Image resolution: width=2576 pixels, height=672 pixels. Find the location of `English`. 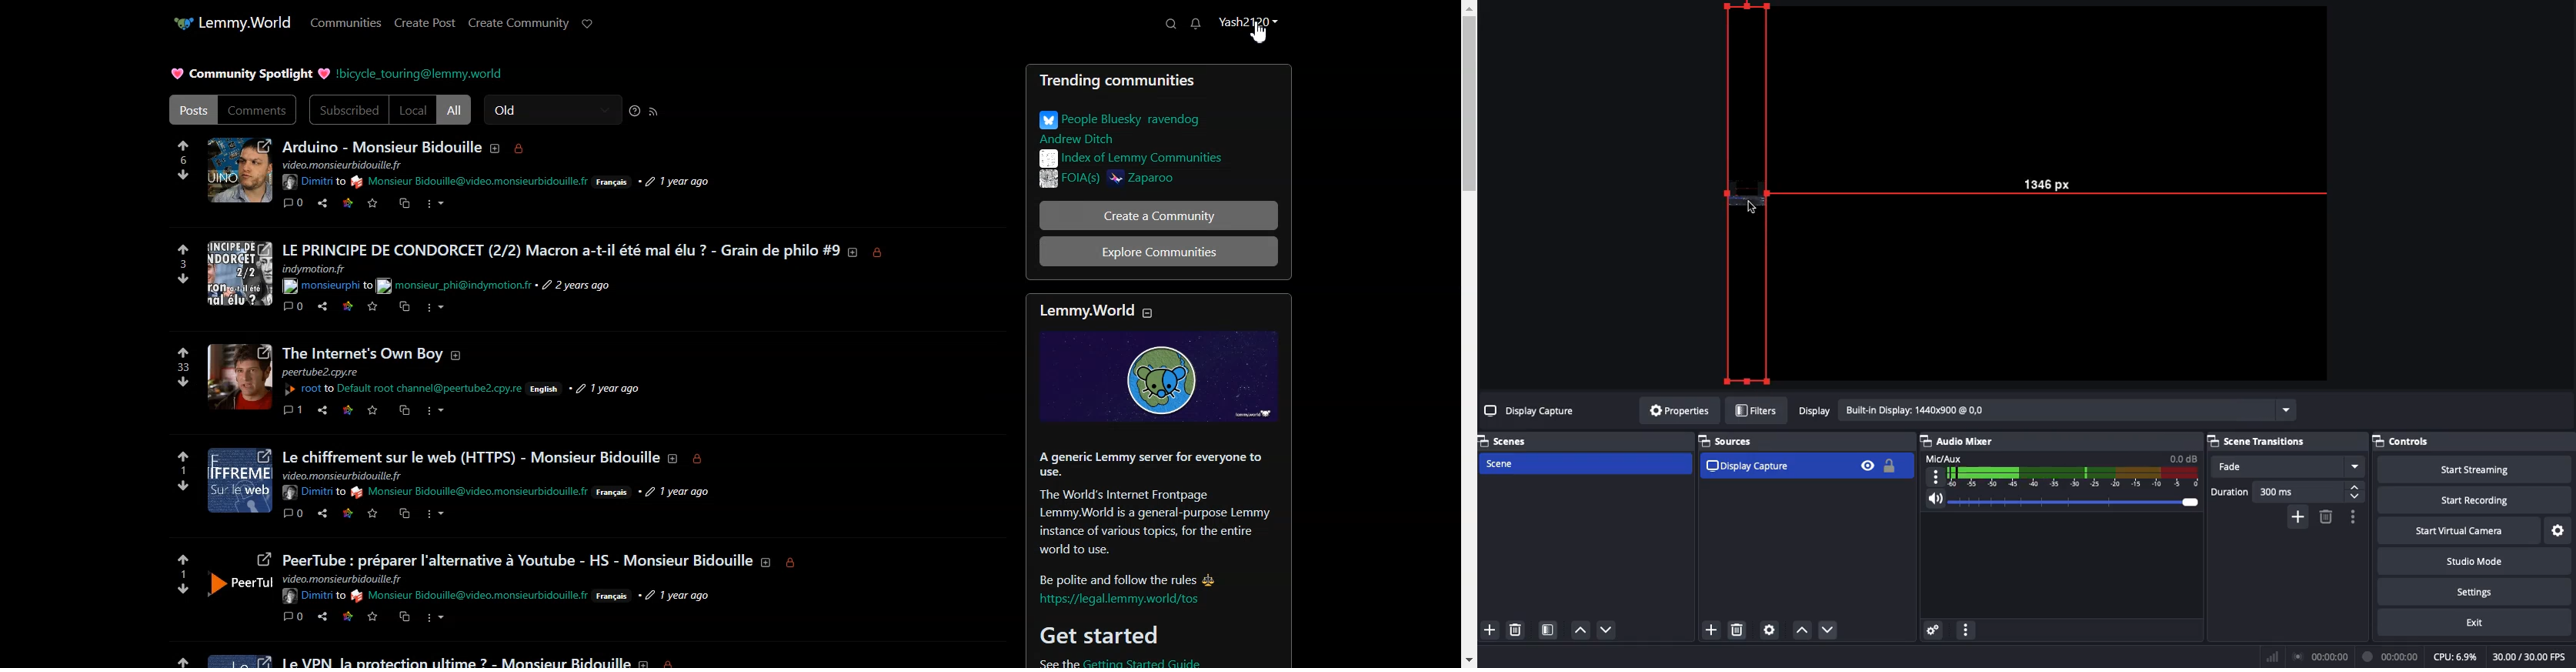

English is located at coordinates (548, 390).